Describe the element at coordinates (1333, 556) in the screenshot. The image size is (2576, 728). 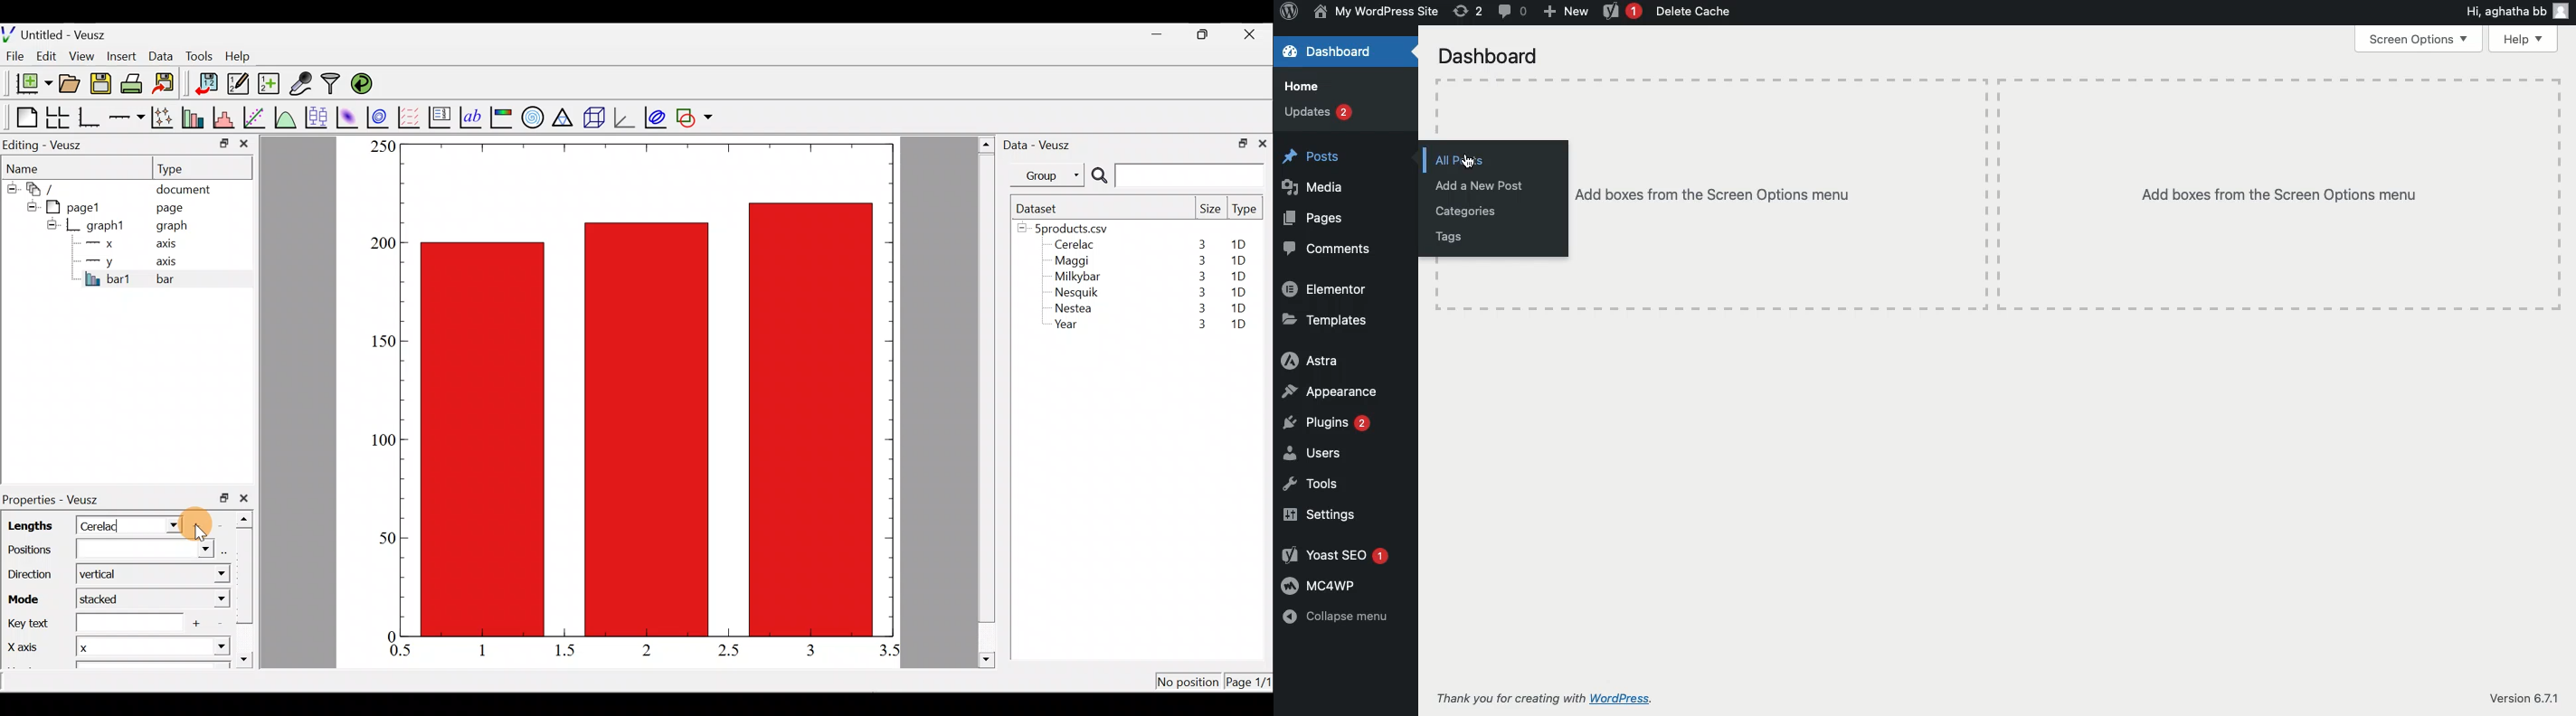
I see `Yoast` at that location.